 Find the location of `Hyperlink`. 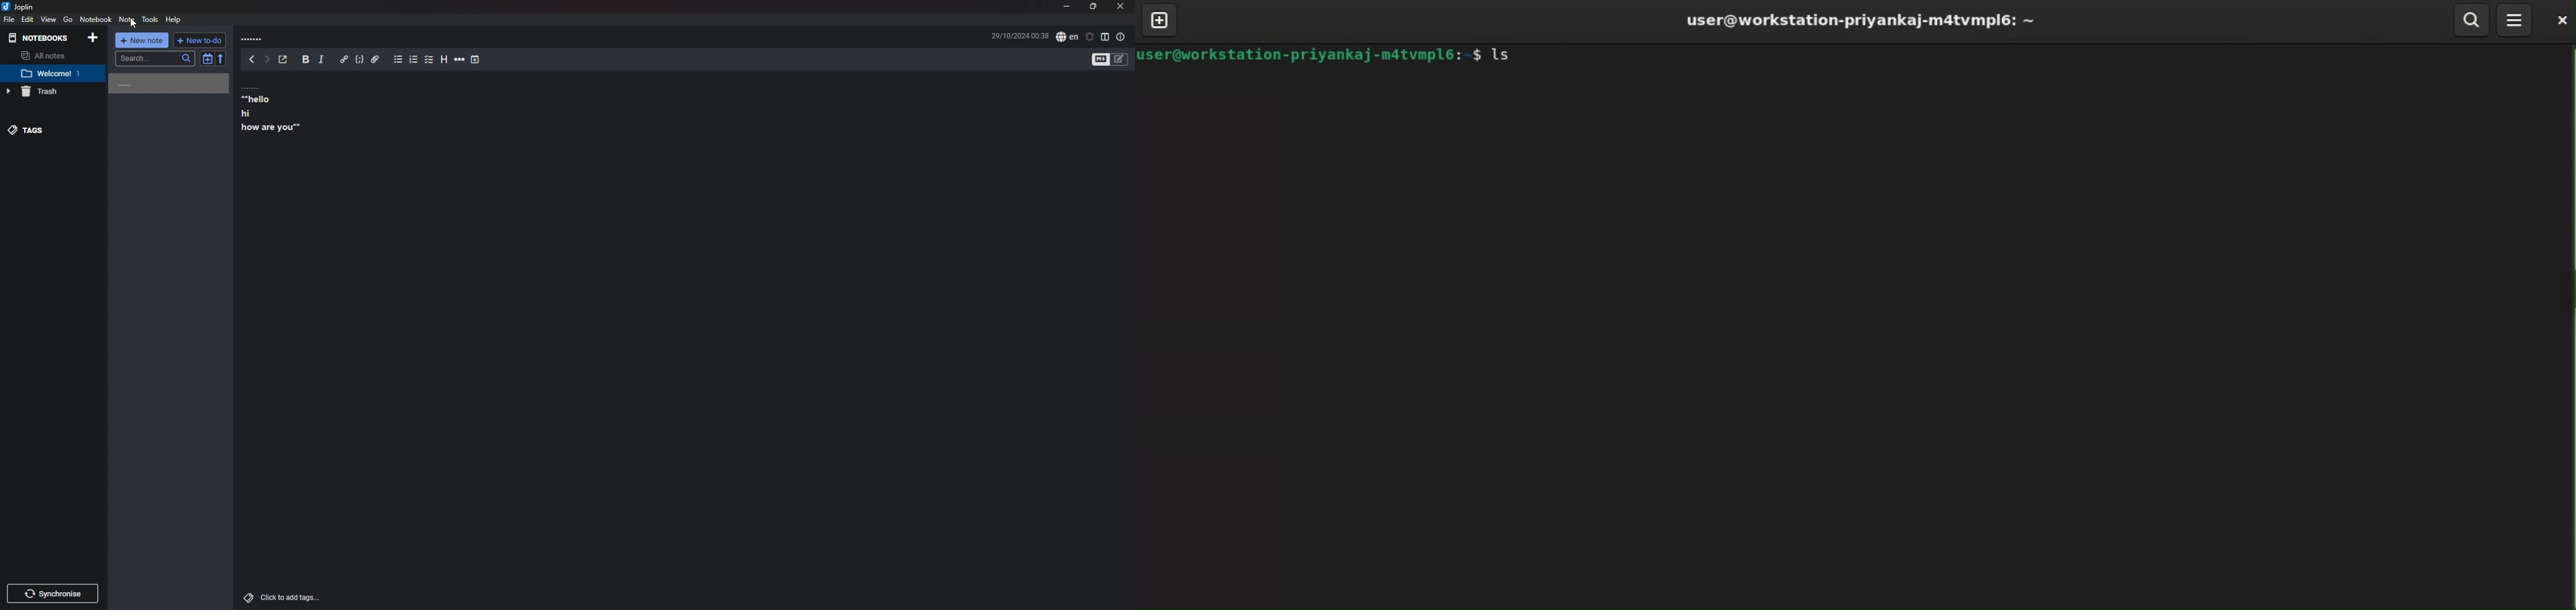

Hyperlink is located at coordinates (343, 59).